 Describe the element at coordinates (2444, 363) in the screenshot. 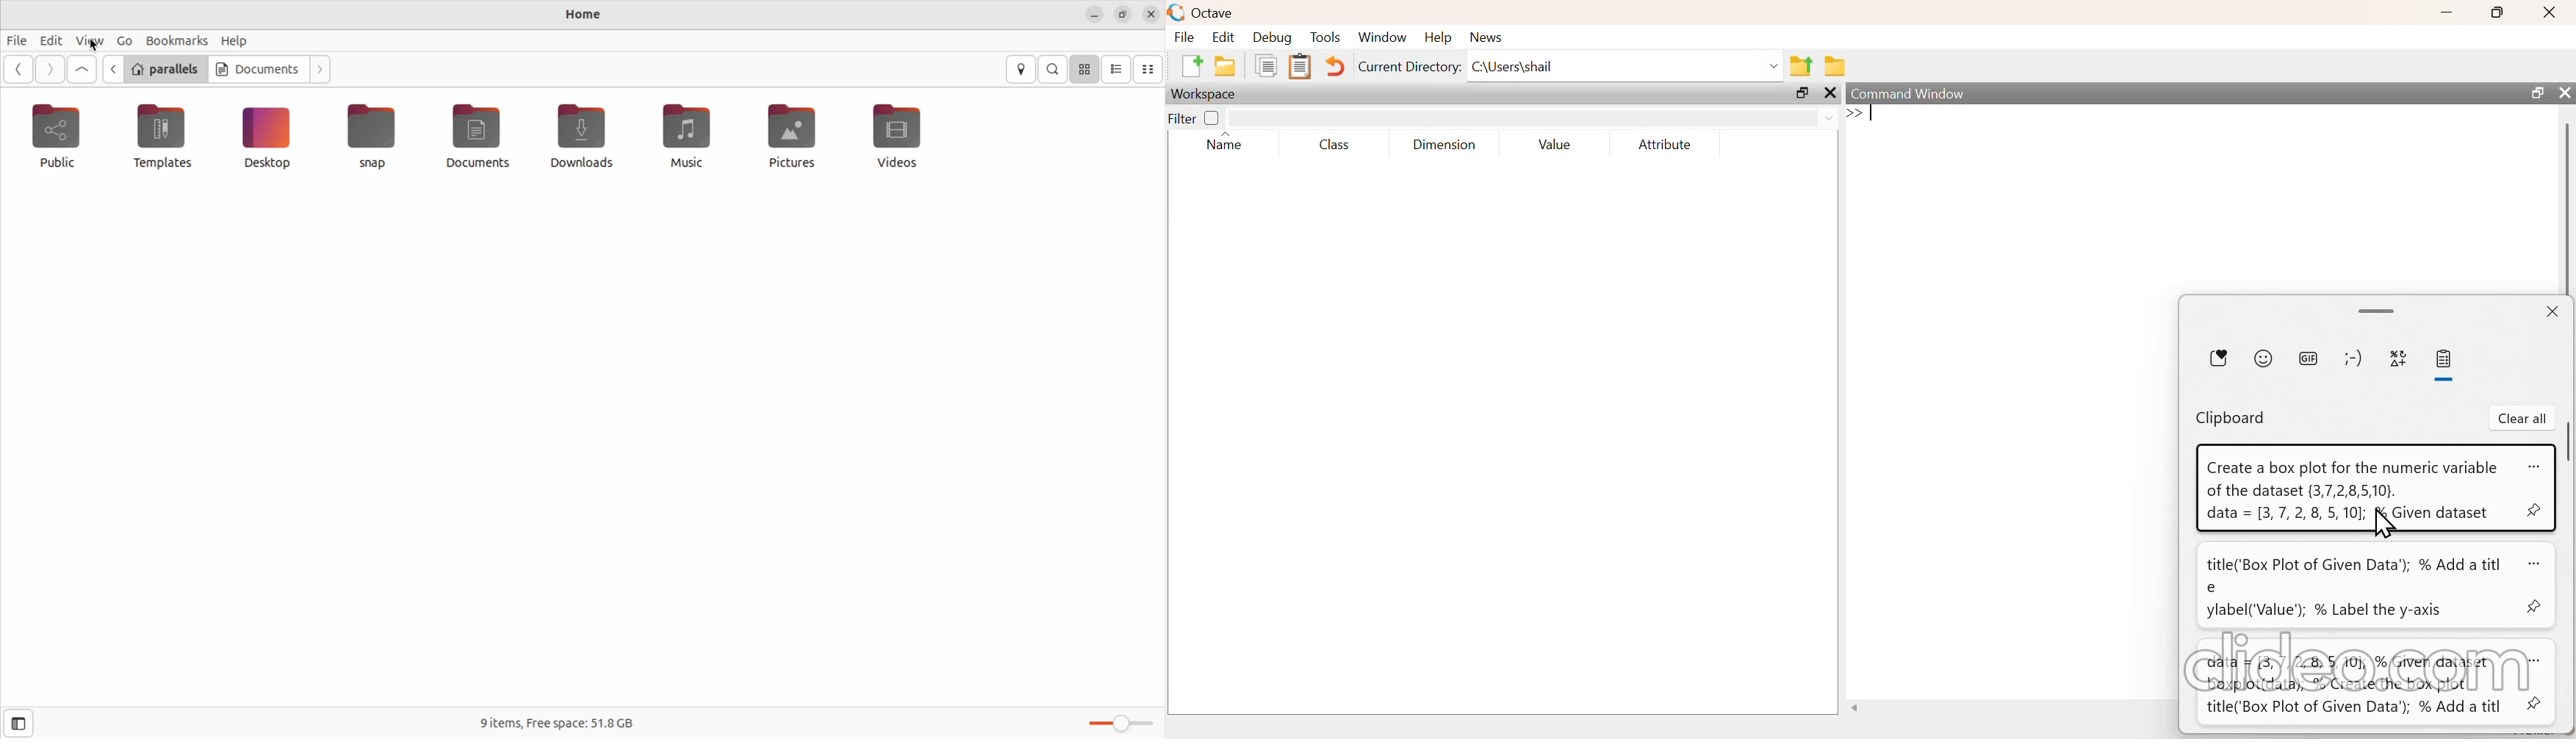

I see `clipboard history` at that location.